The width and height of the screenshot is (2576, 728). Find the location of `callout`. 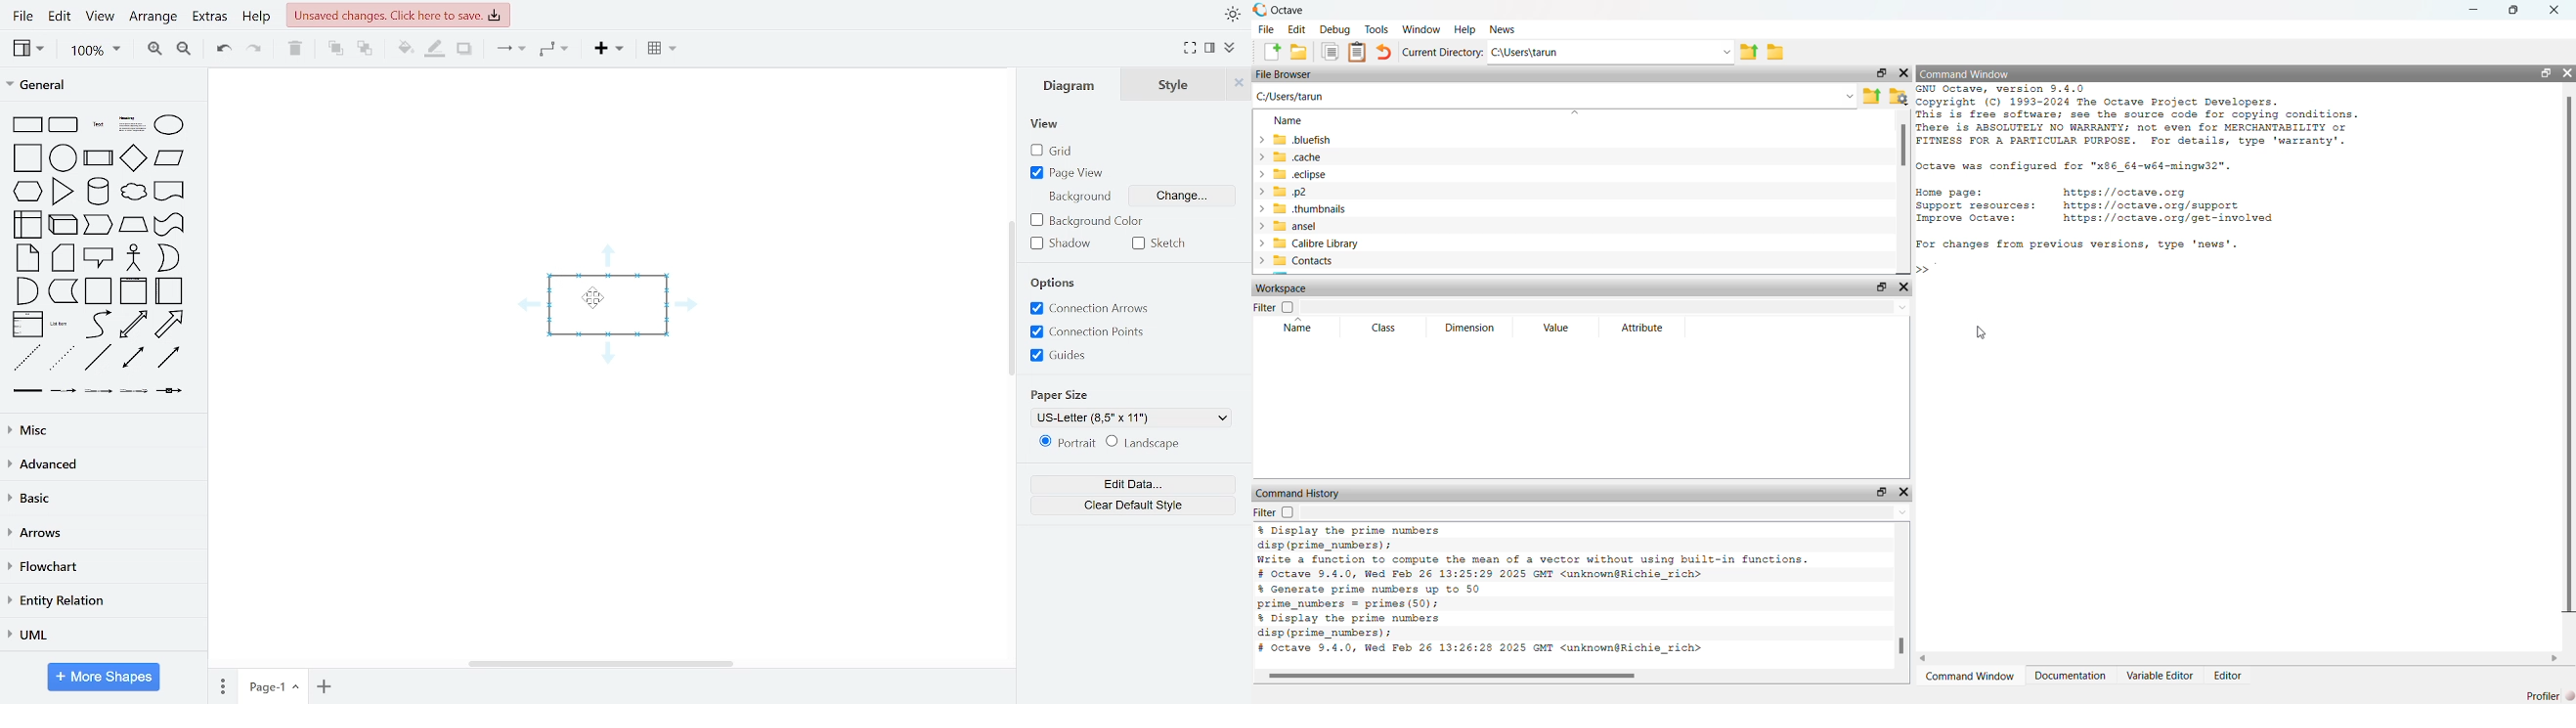

callout is located at coordinates (98, 258).